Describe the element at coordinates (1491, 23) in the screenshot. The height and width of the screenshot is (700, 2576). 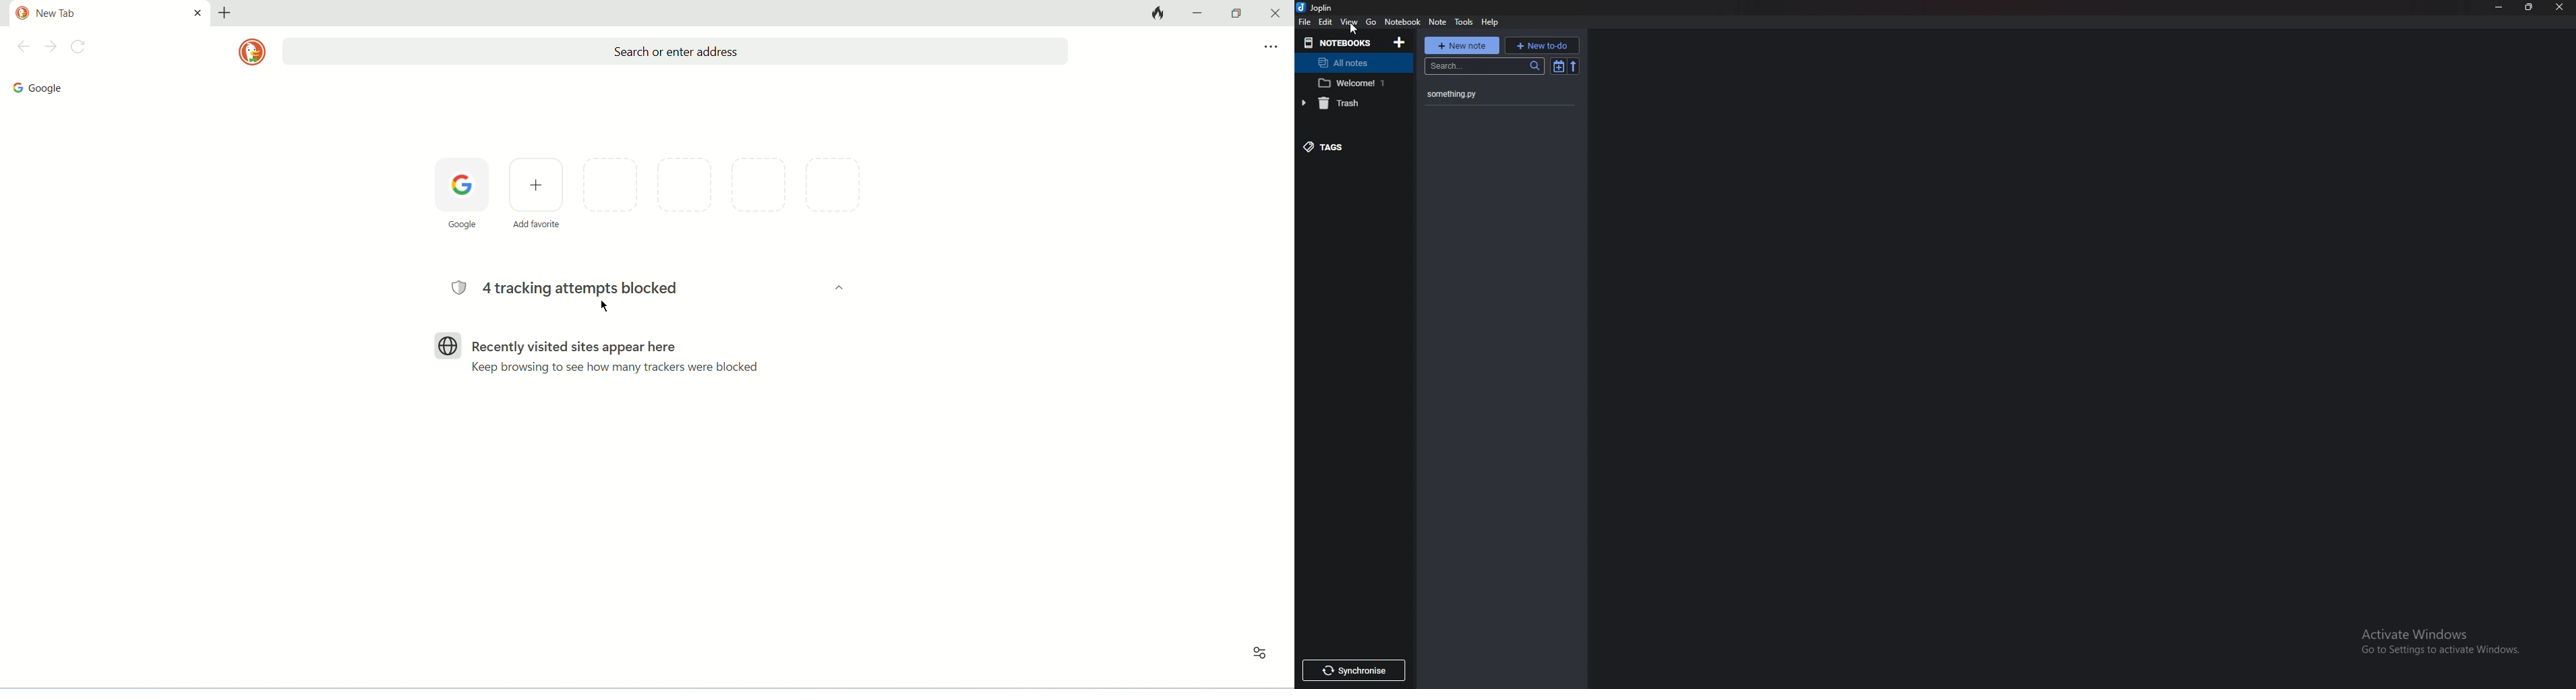
I see `help` at that location.